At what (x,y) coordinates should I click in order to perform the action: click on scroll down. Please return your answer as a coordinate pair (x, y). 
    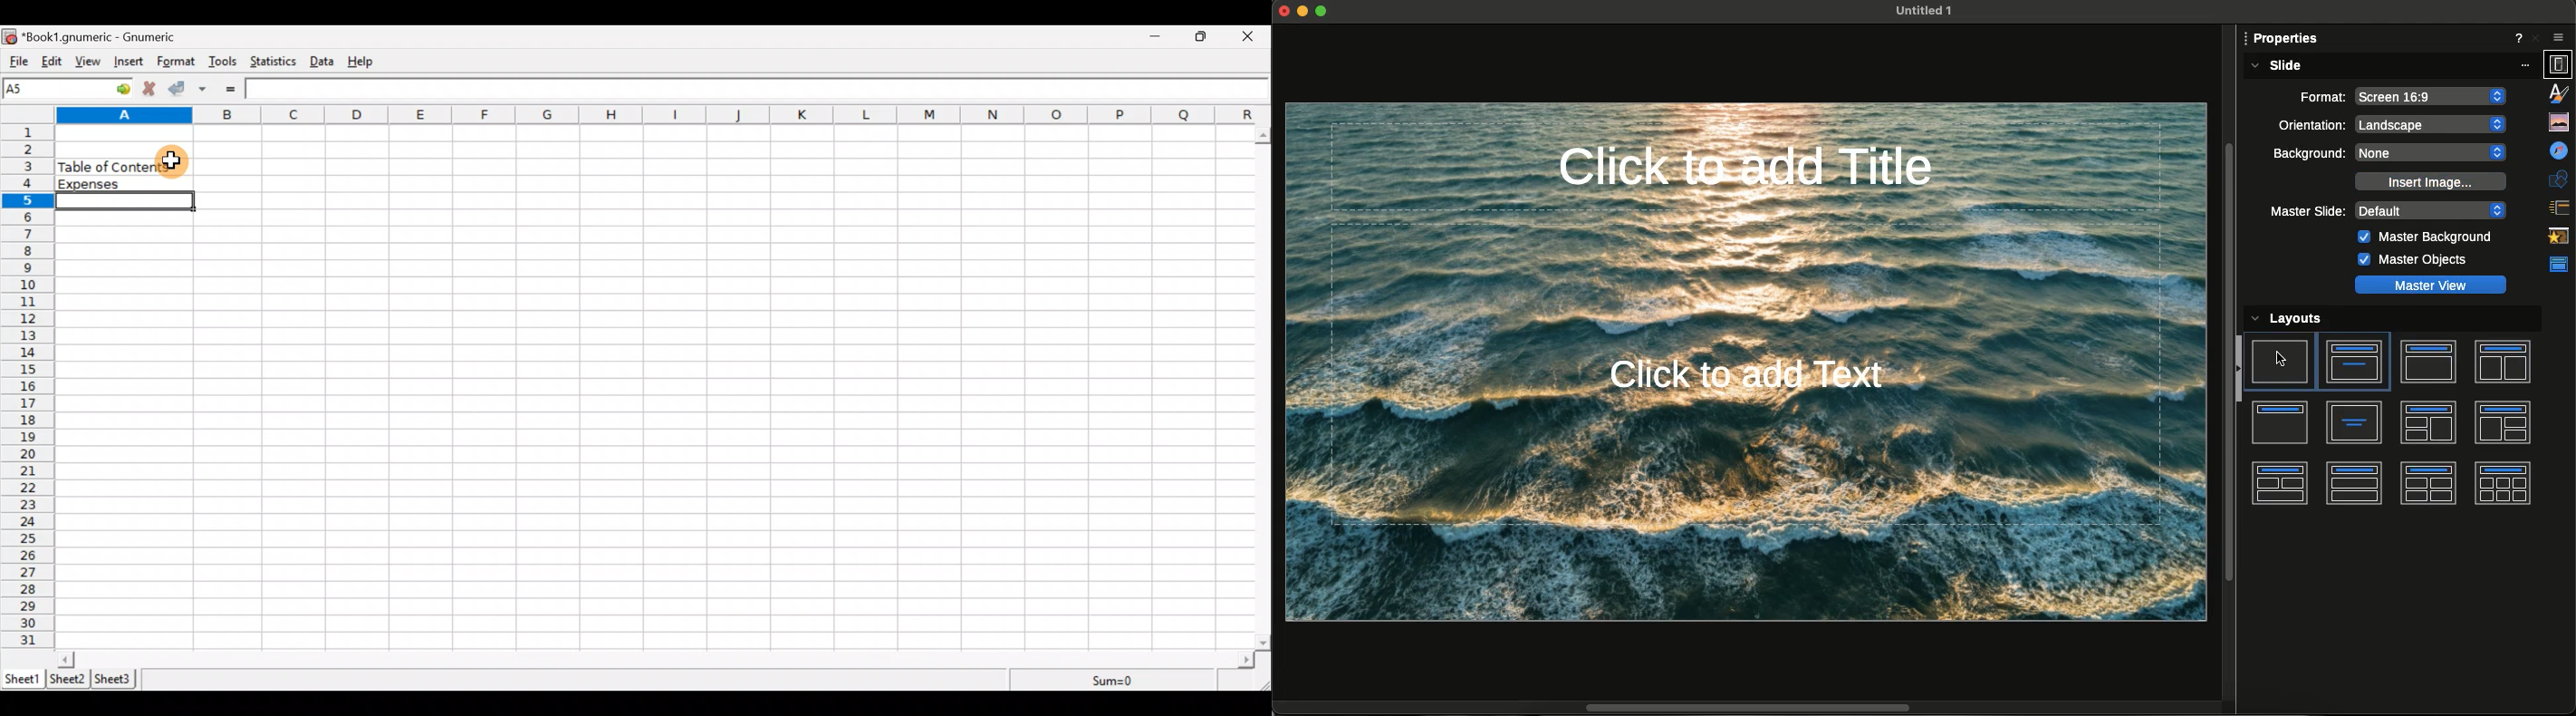
    Looking at the image, I should click on (1264, 642).